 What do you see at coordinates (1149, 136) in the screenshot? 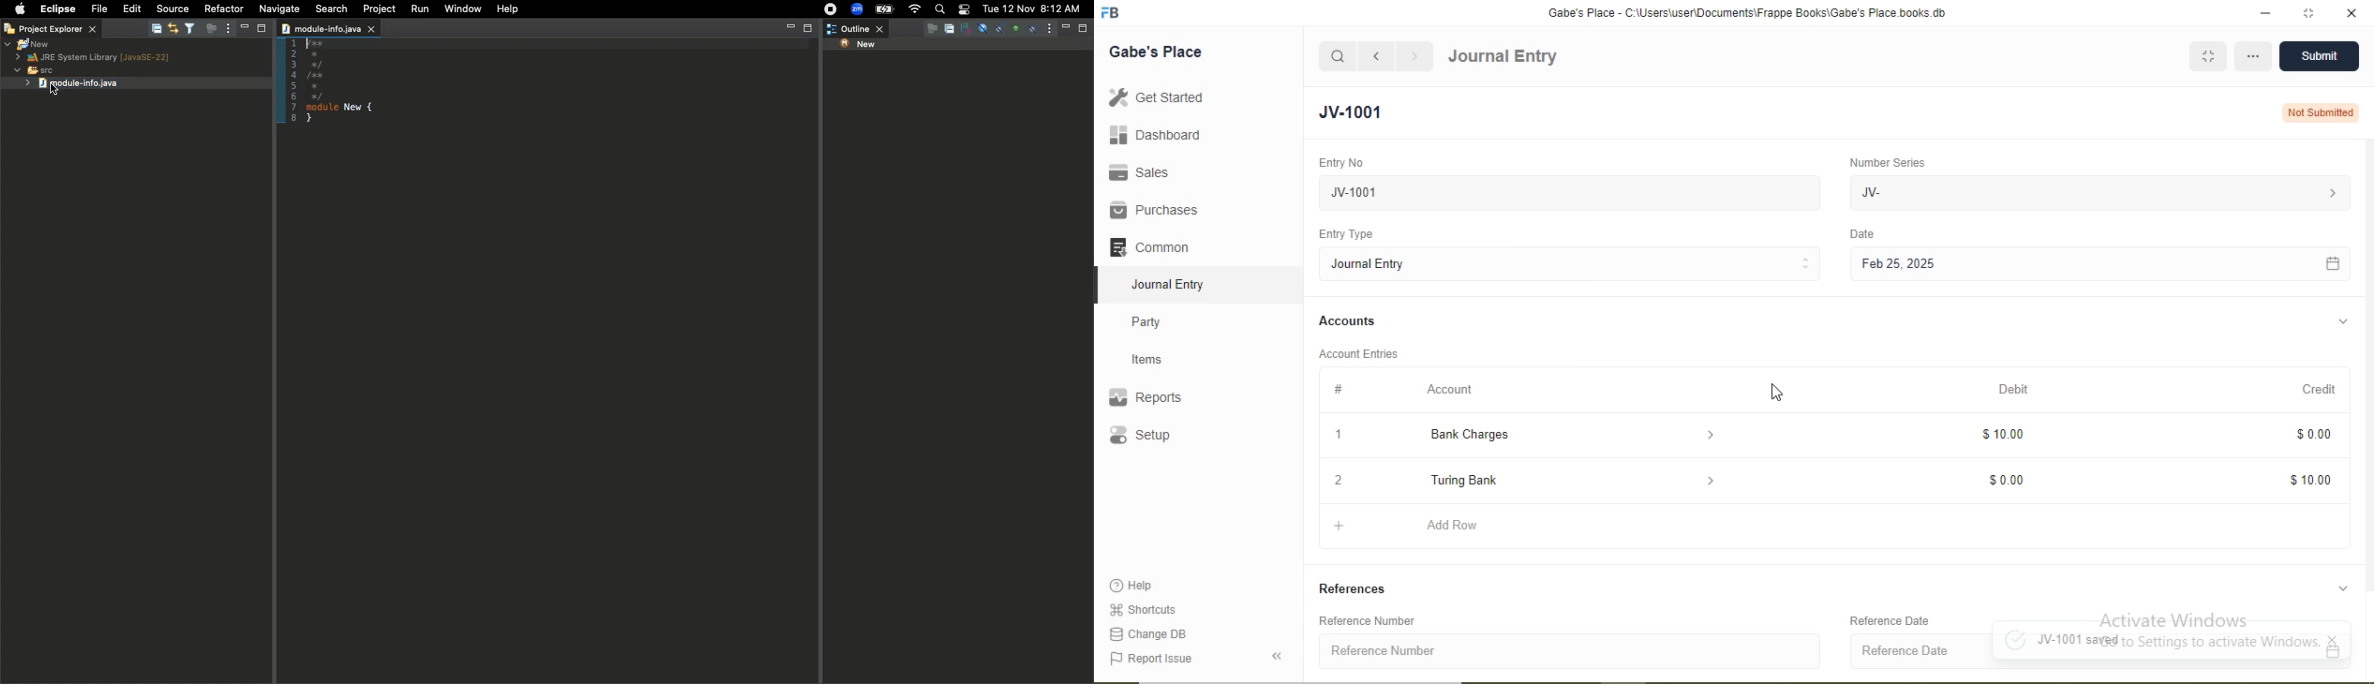
I see `Dashboard` at bounding box center [1149, 136].